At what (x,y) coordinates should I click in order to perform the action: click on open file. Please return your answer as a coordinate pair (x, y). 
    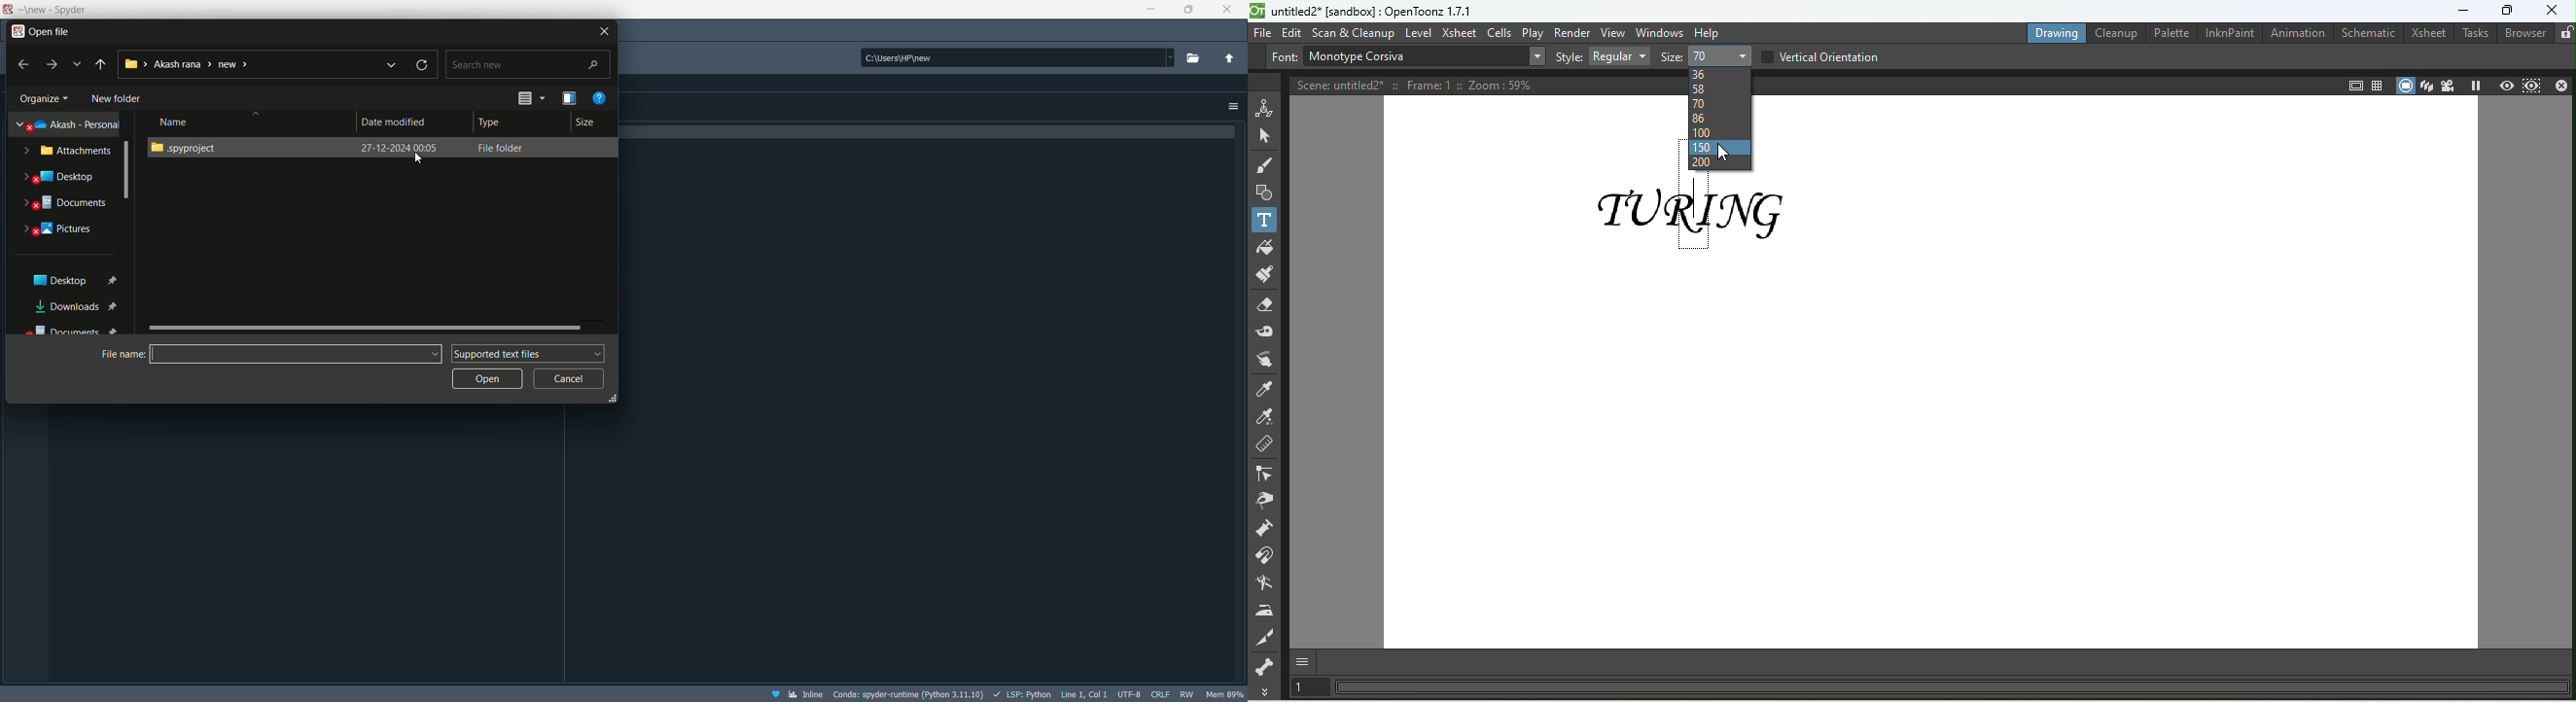
    Looking at the image, I should click on (55, 32).